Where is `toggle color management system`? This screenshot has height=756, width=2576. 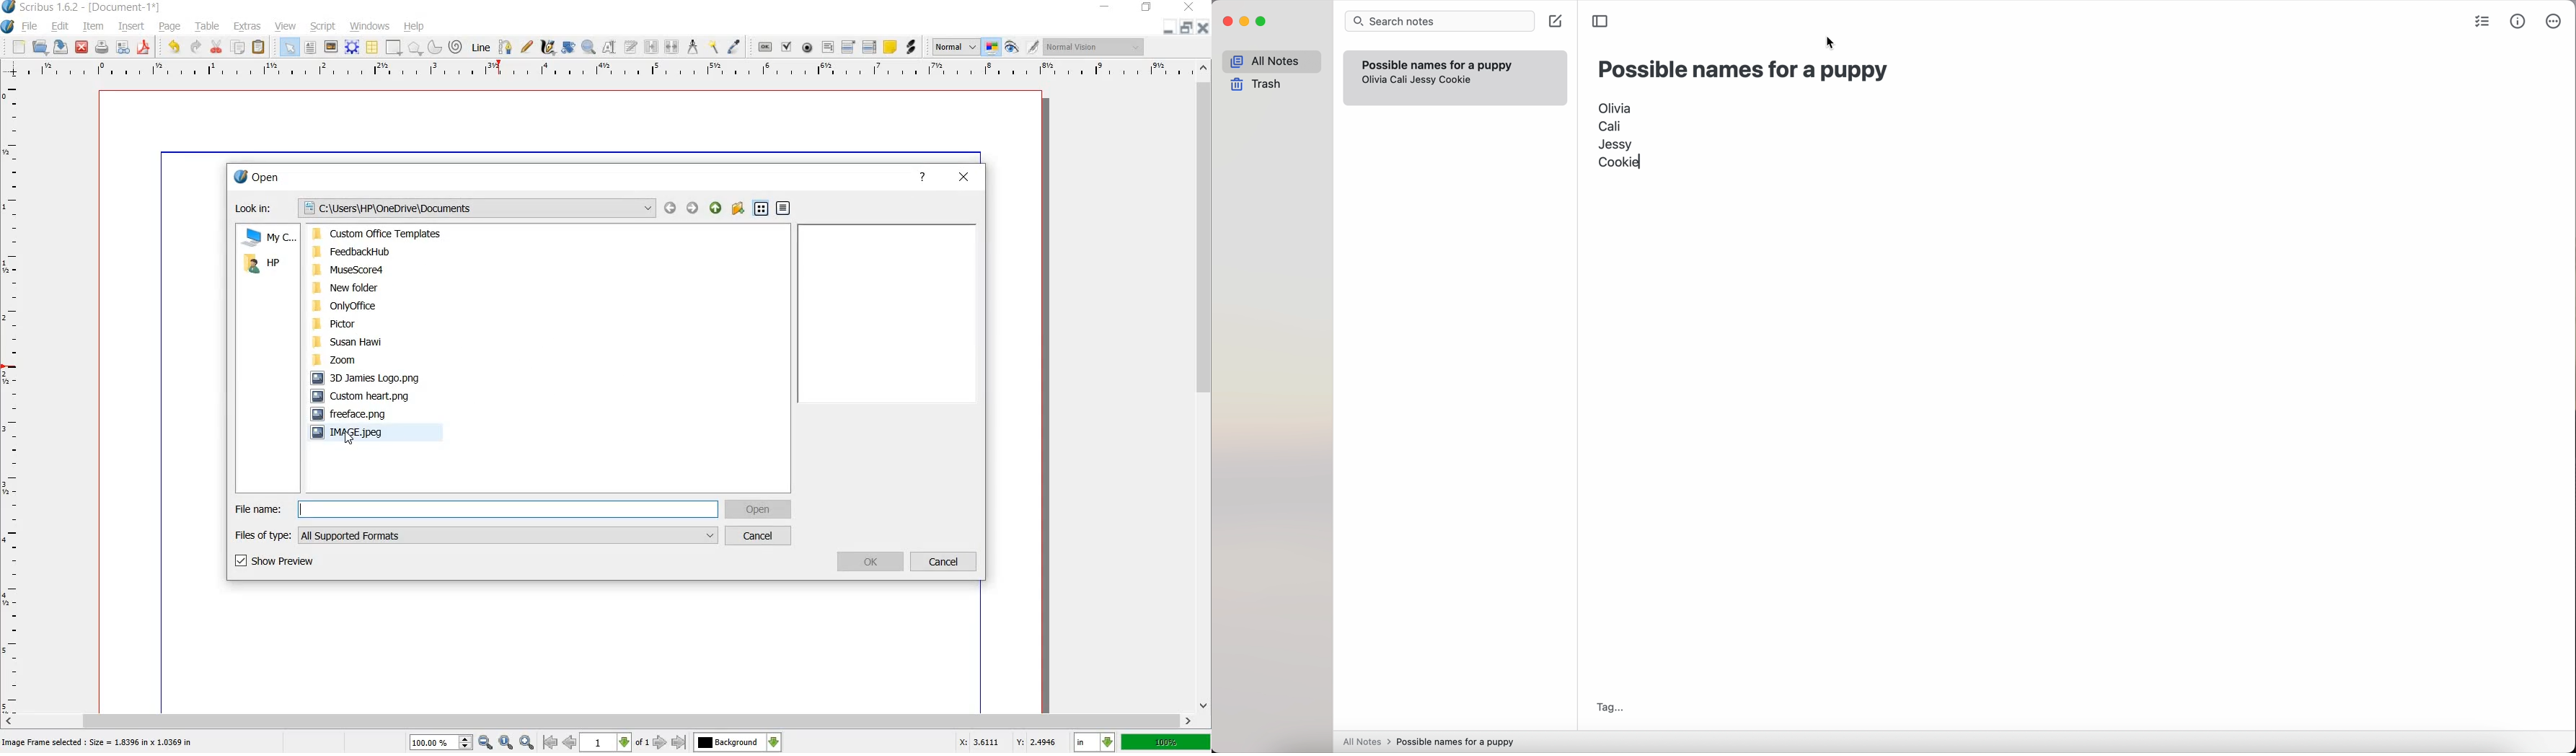 toggle color management system is located at coordinates (992, 48).